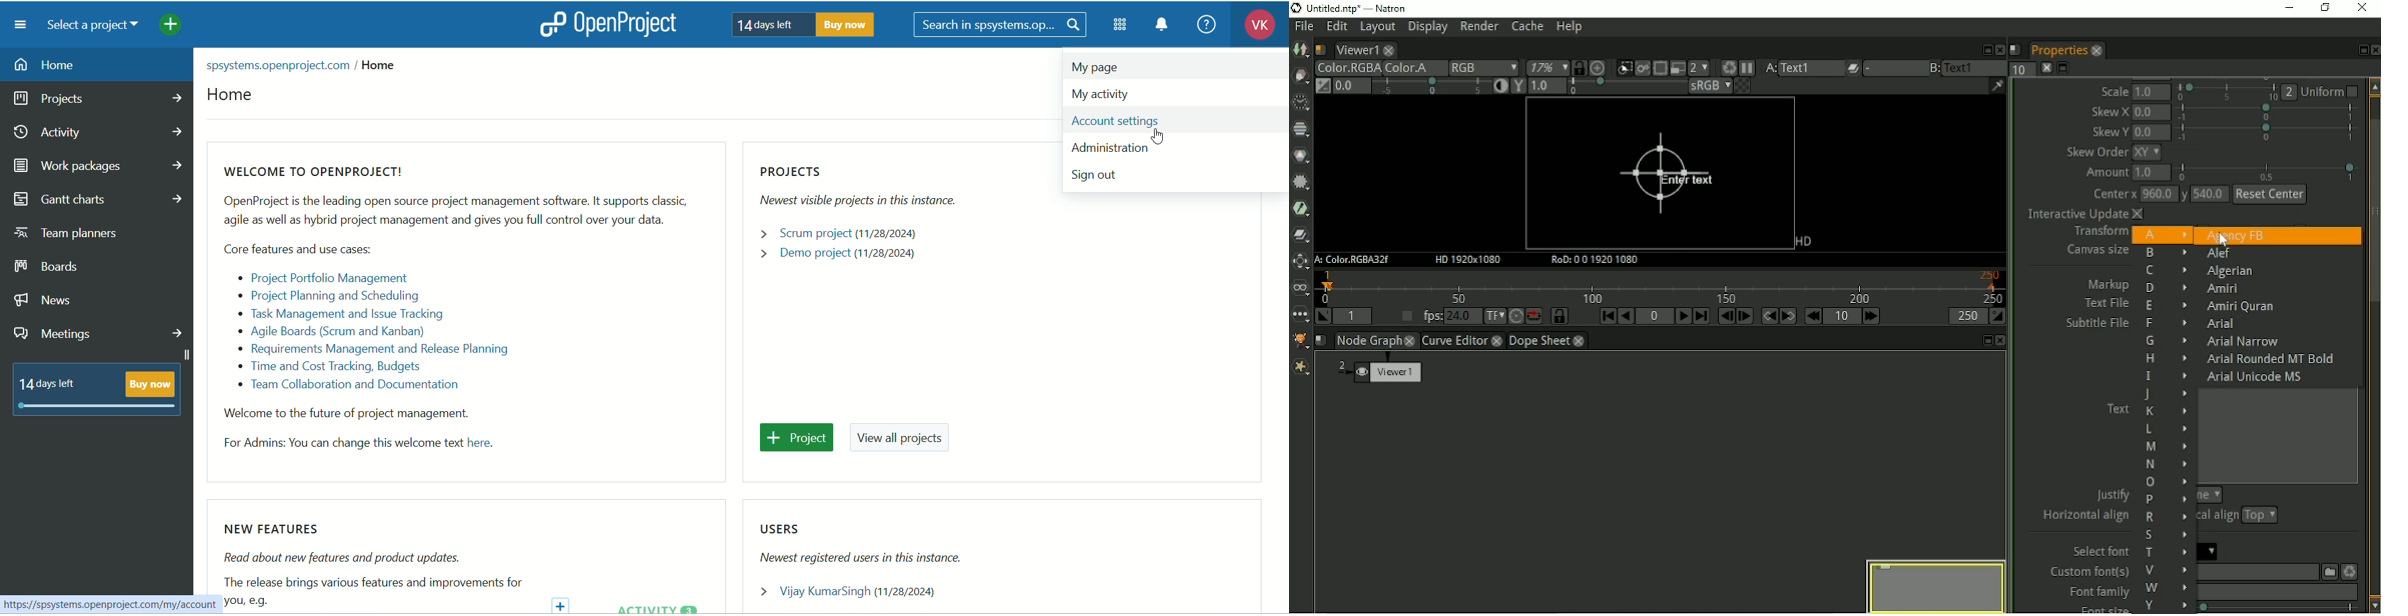 This screenshot has width=2408, height=616. Describe the element at coordinates (1540, 341) in the screenshot. I see `Dope Sheet` at that location.